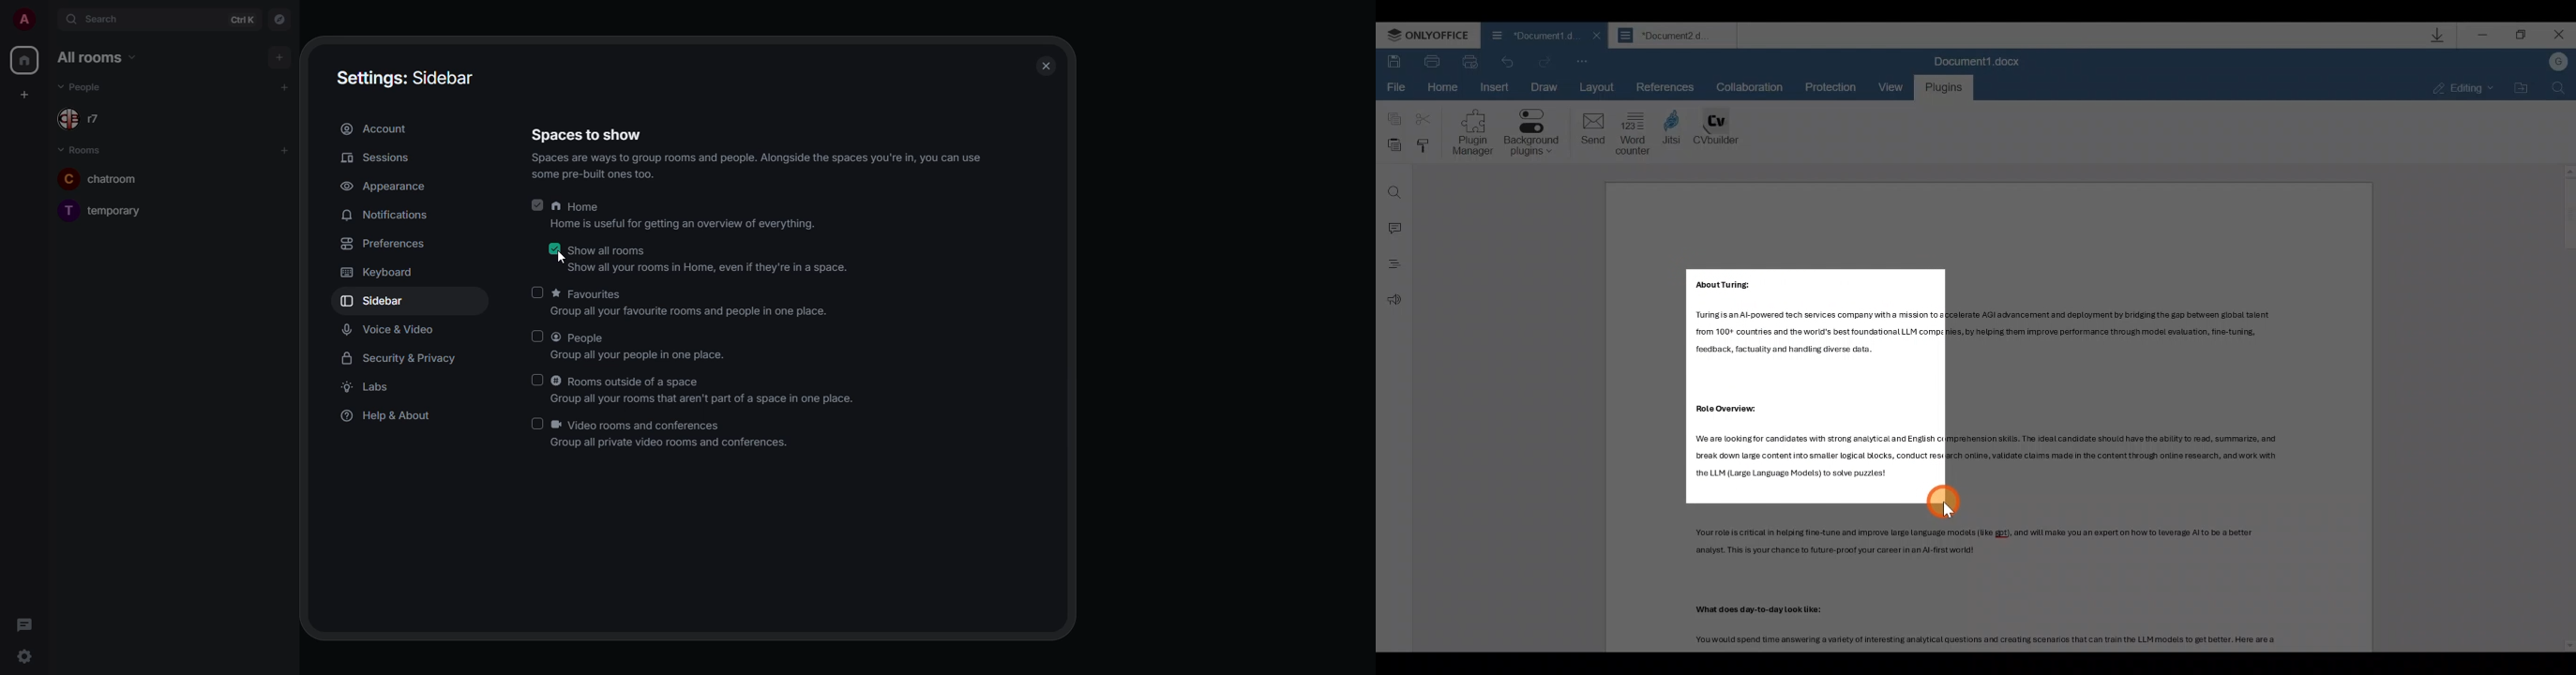 The height and width of the screenshot is (700, 2576). What do you see at coordinates (1399, 89) in the screenshot?
I see `File` at bounding box center [1399, 89].